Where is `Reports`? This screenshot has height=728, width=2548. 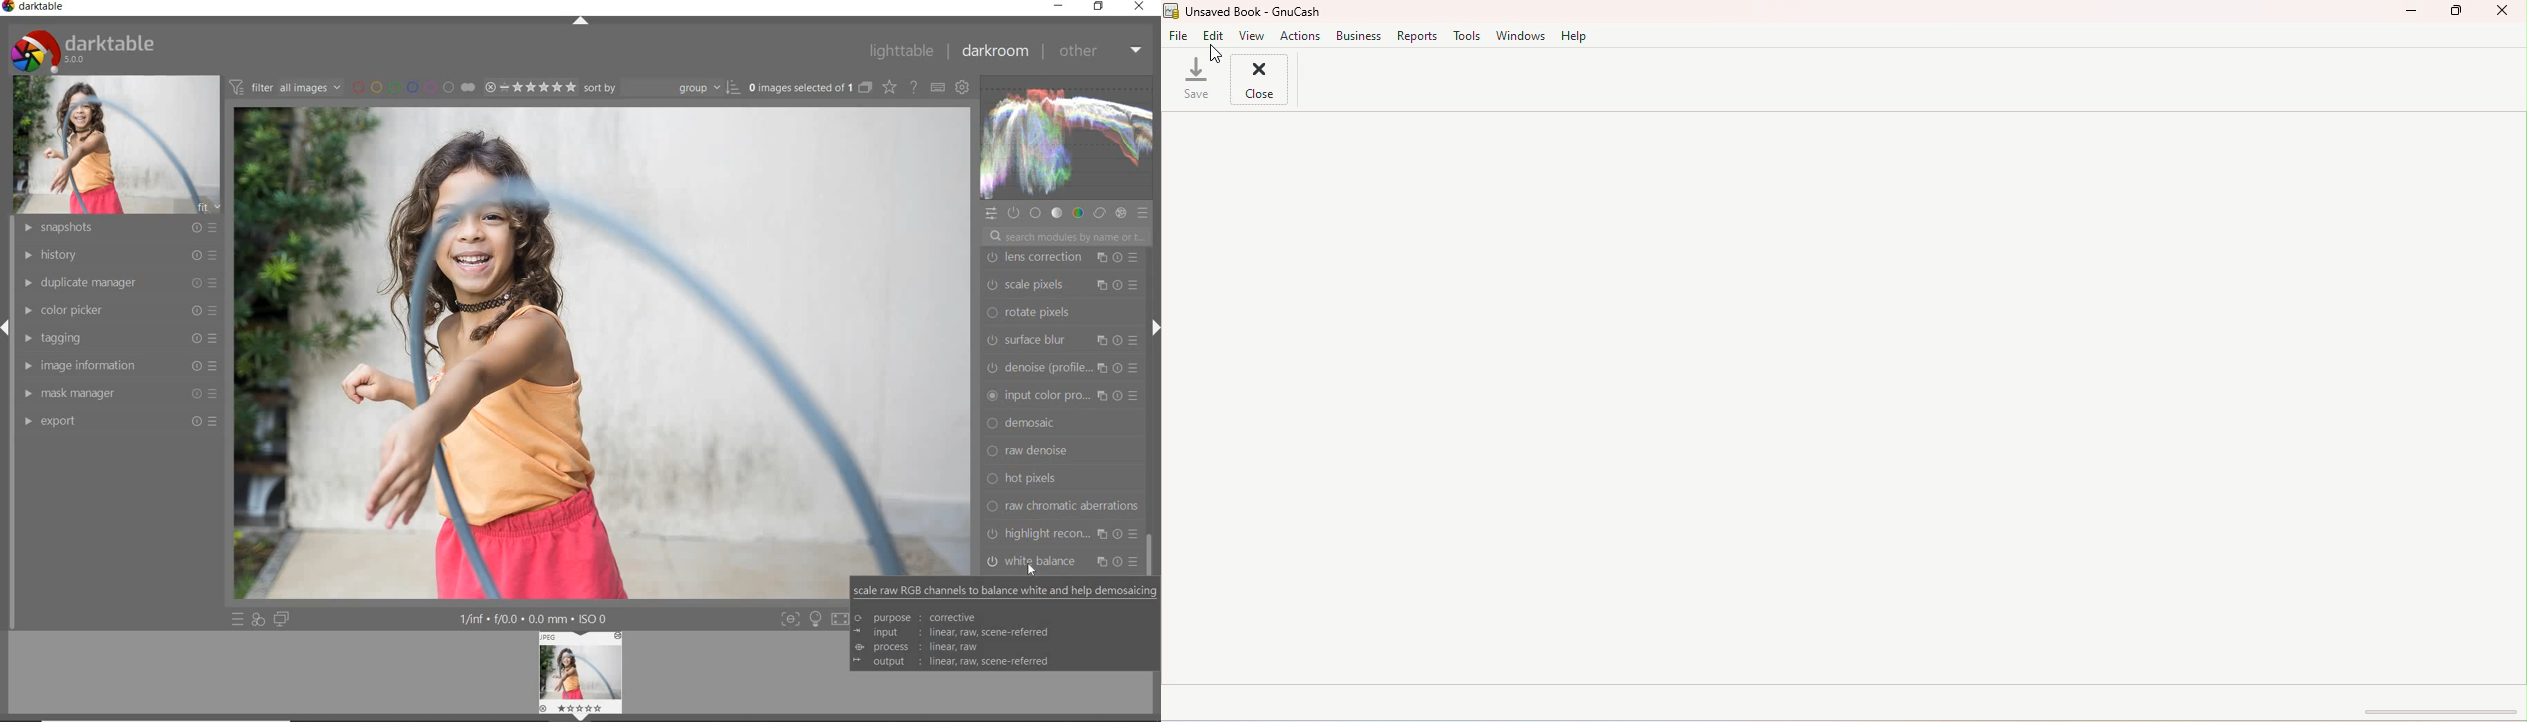
Reports is located at coordinates (1416, 37).